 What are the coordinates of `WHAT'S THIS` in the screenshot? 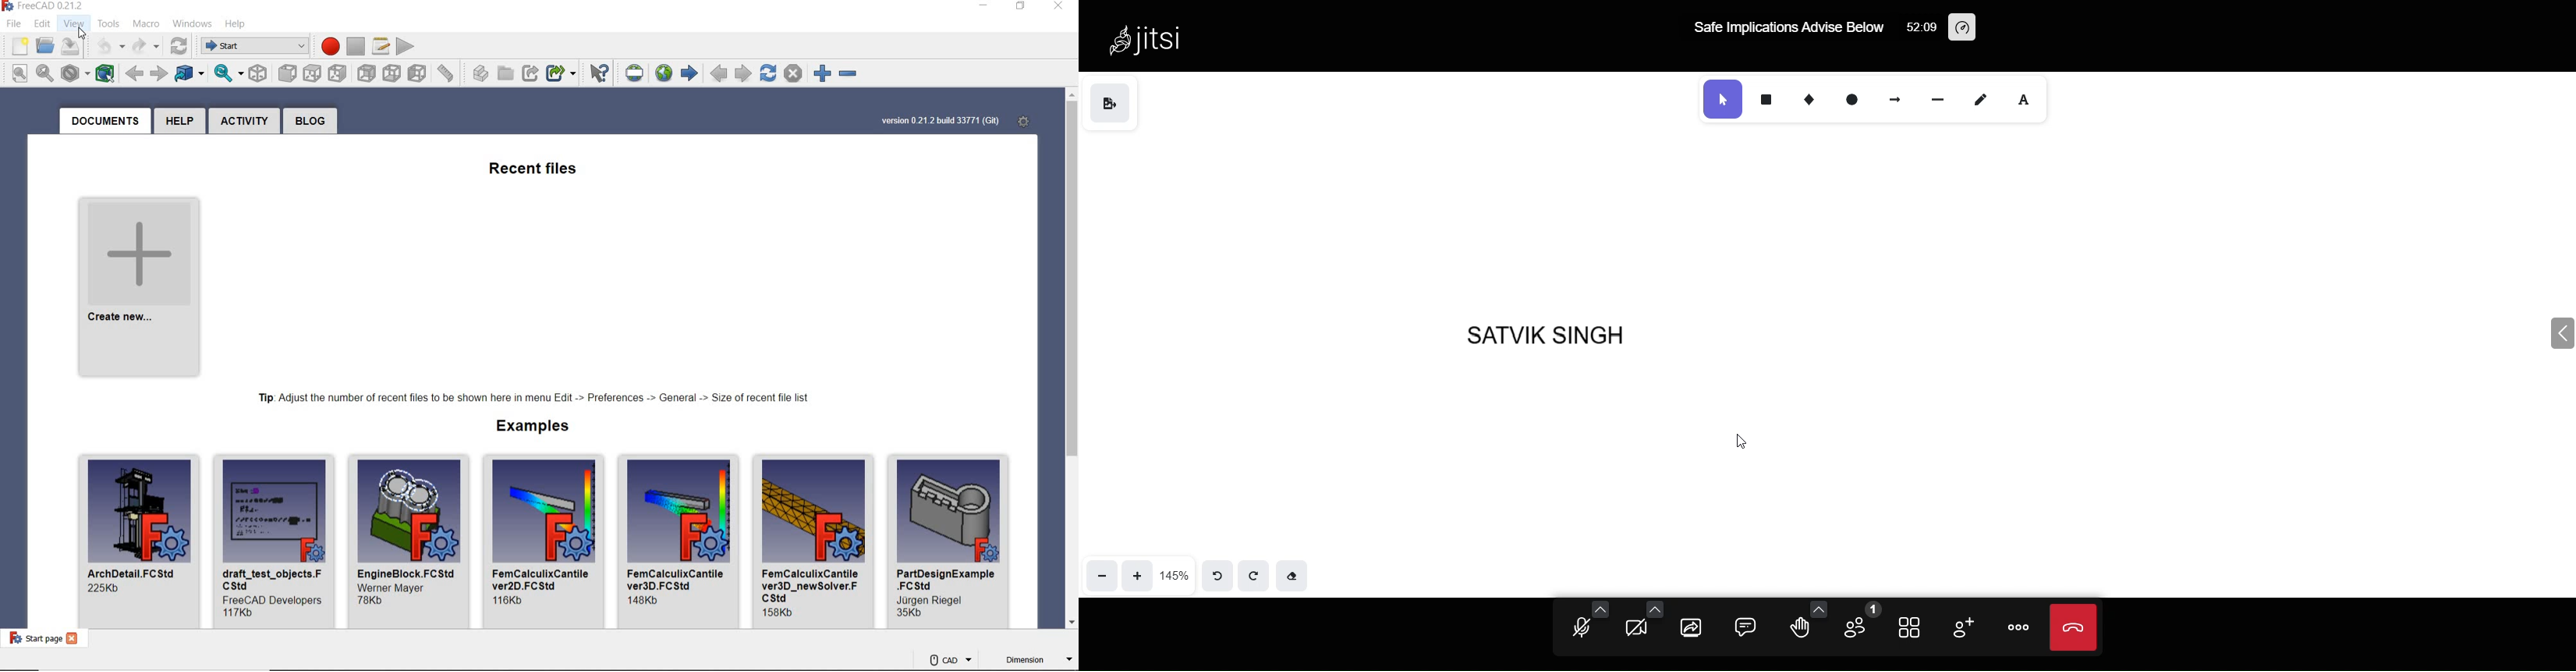 It's located at (597, 73).